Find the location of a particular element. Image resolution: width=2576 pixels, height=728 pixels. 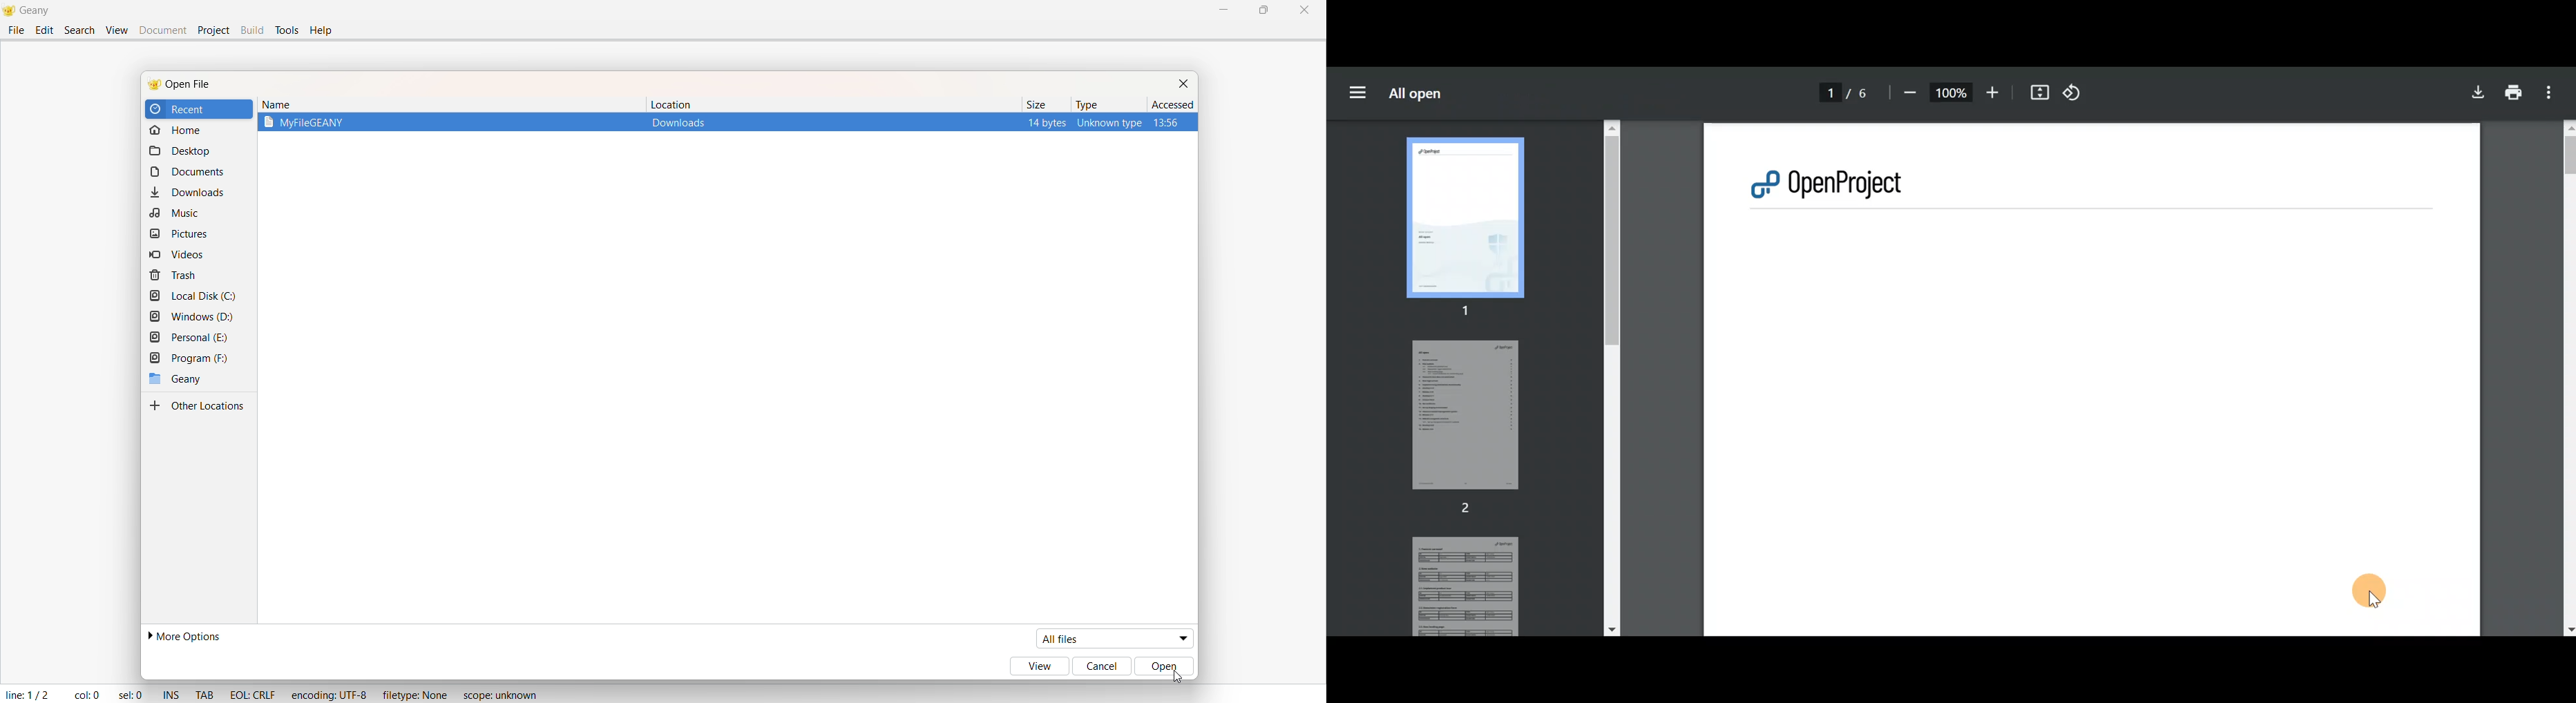

all files is located at coordinates (1099, 637).